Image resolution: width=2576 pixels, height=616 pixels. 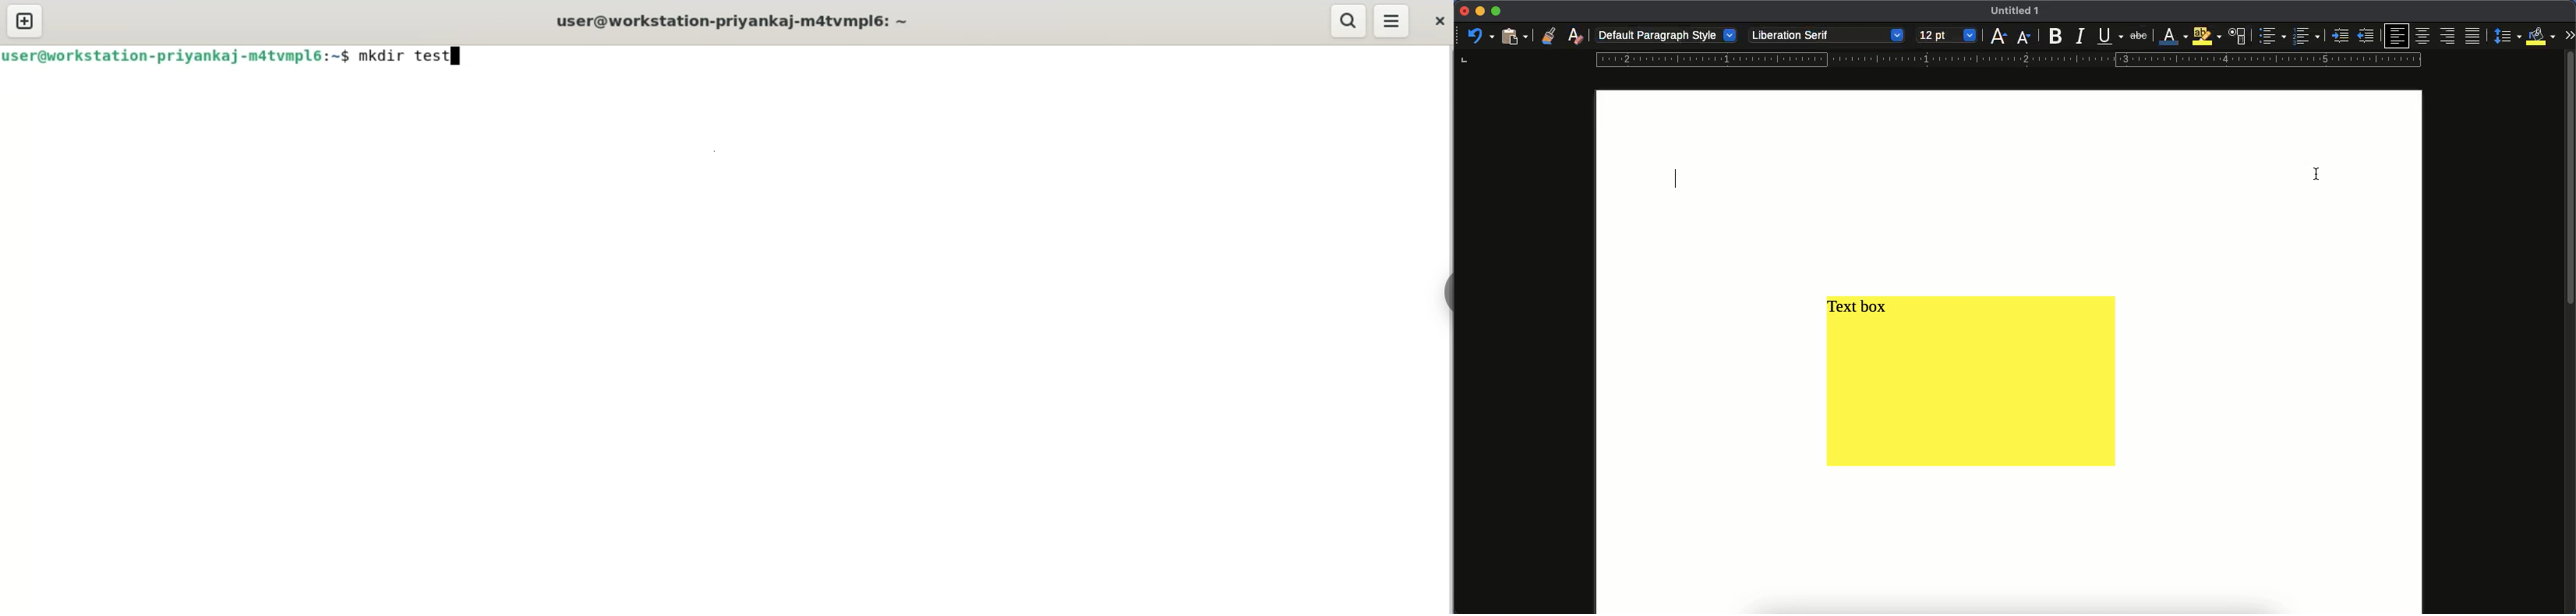 I want to click on highlight color, so click(x=2207, y=36).